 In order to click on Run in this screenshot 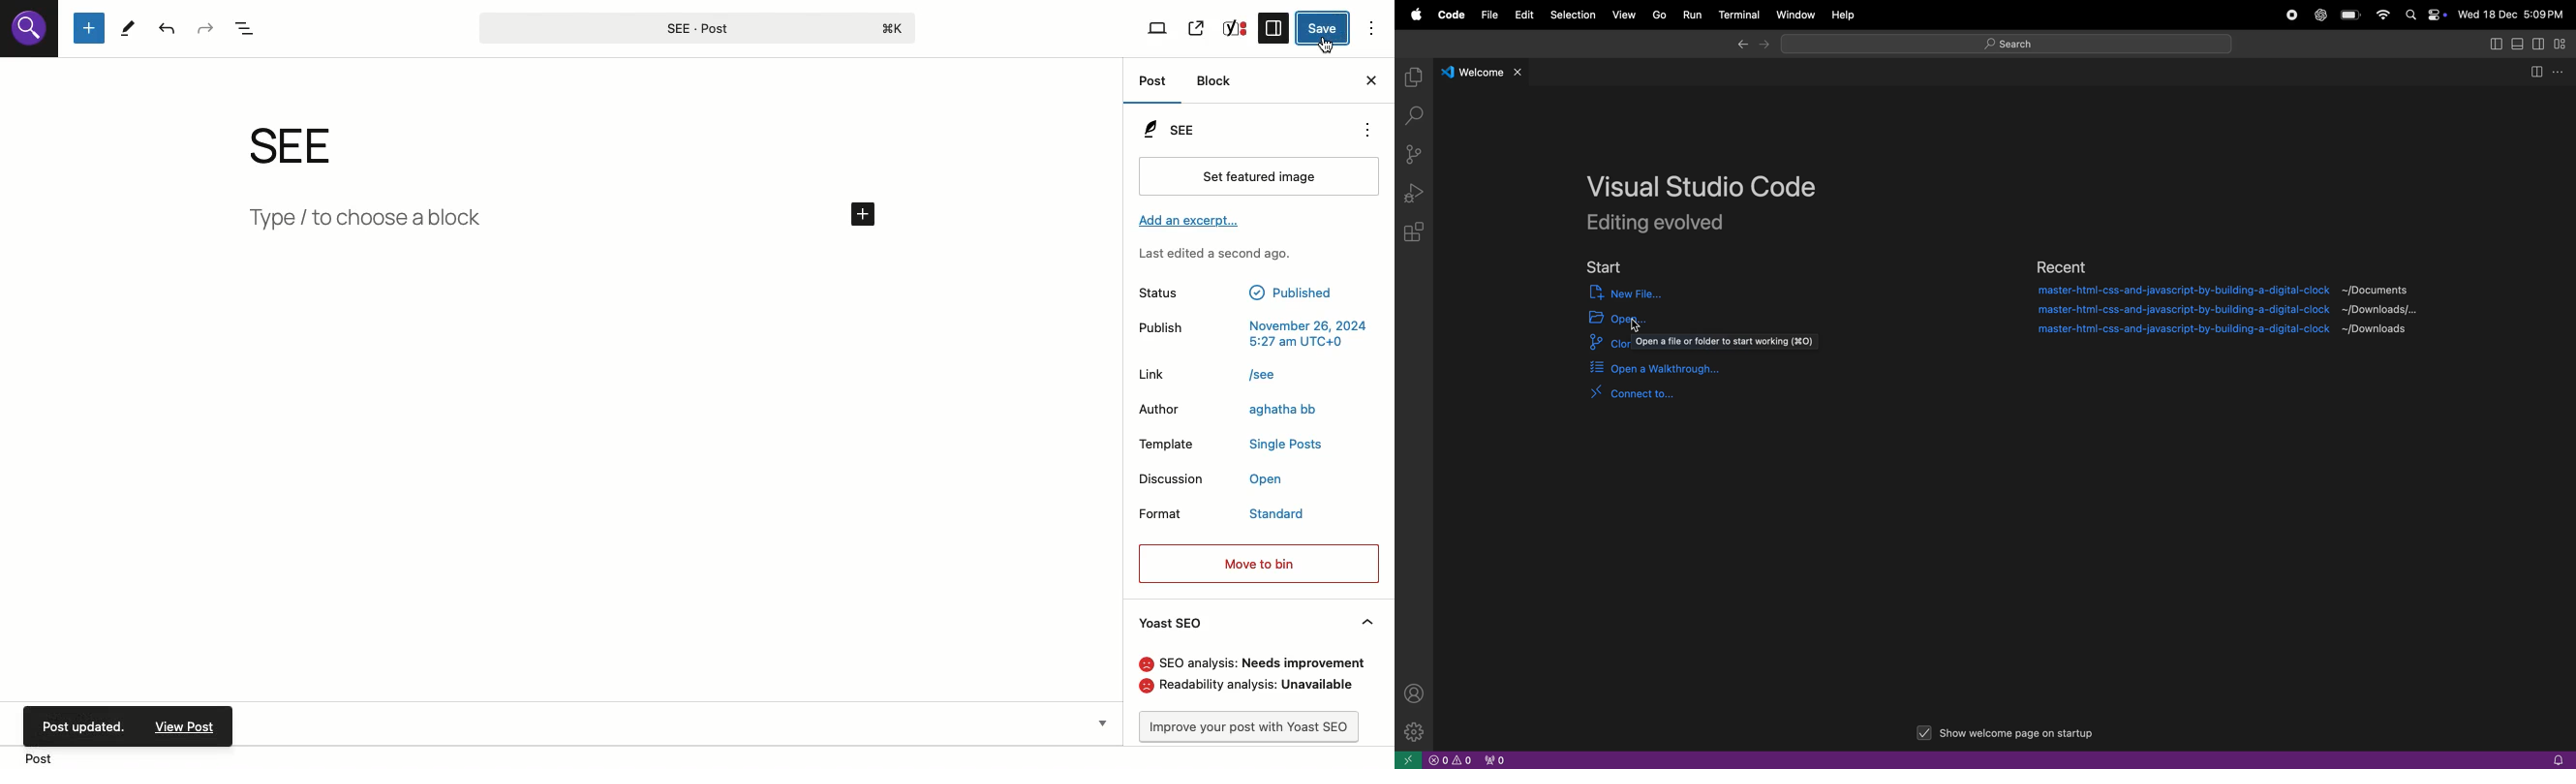, I will do `click(1691, 15)`.